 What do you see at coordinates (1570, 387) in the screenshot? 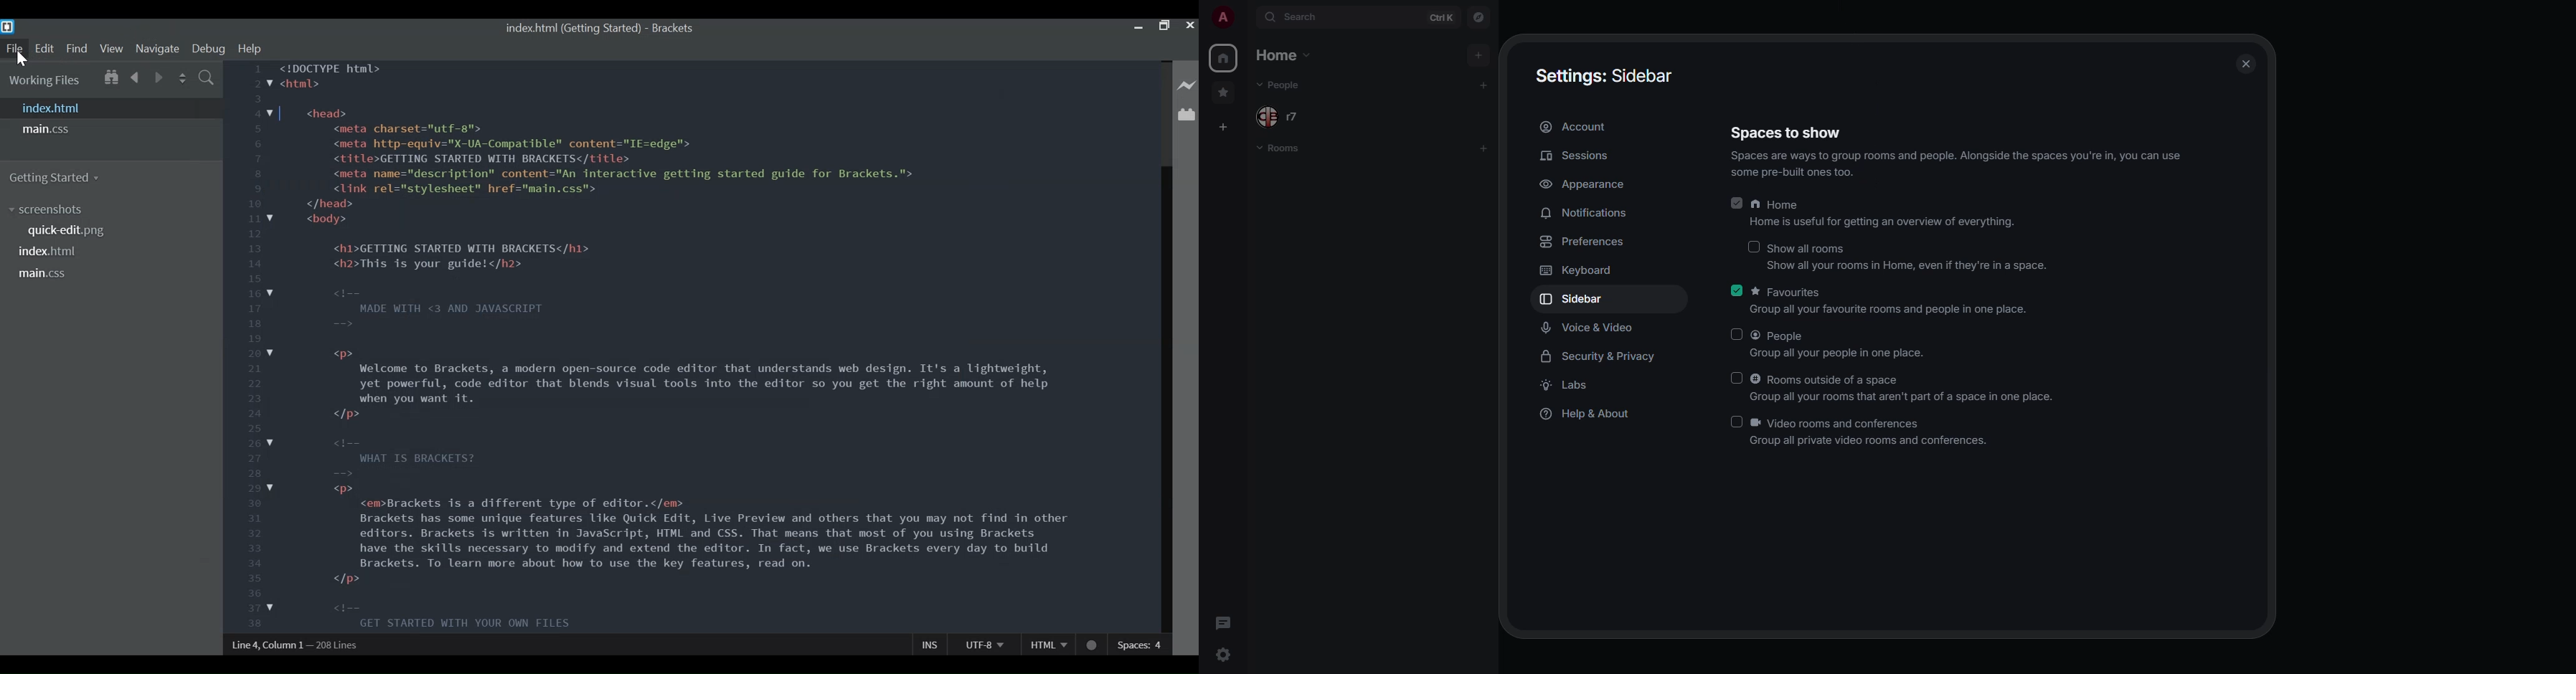
I see `labs` at bounding box center [1570, 387].